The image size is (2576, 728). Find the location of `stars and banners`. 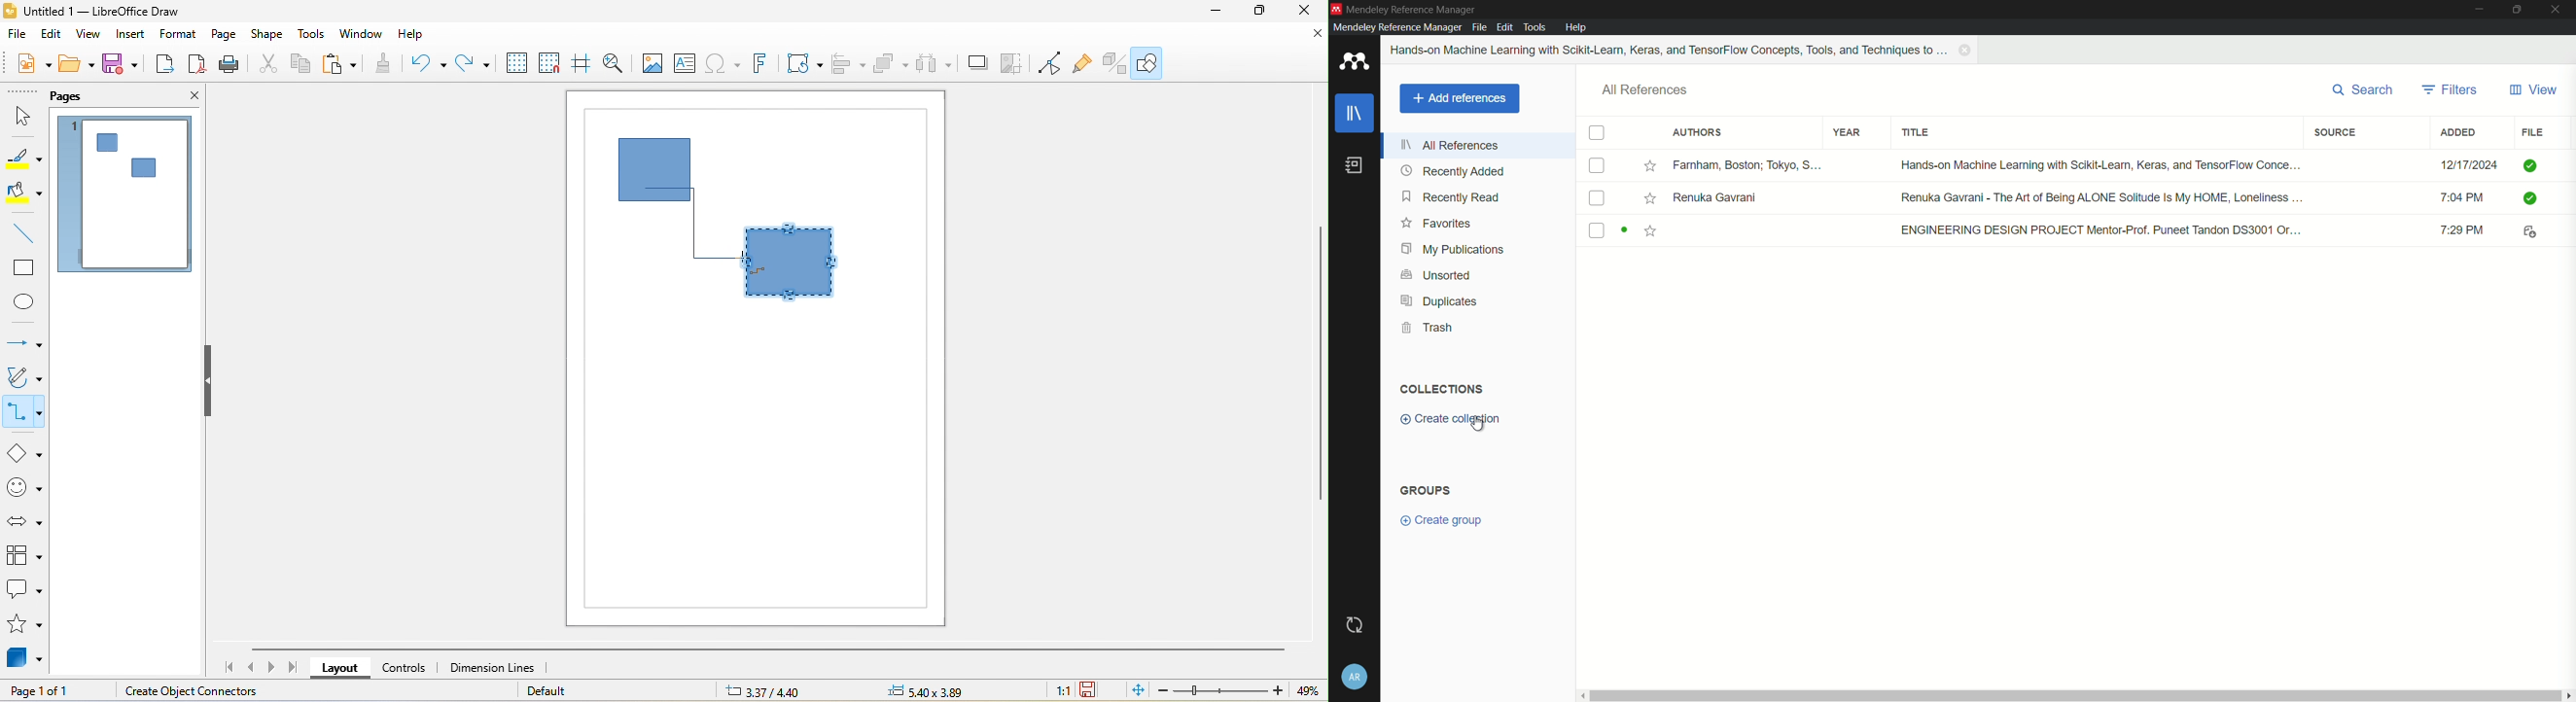

stars and banners is located at coordinates (26, 624).